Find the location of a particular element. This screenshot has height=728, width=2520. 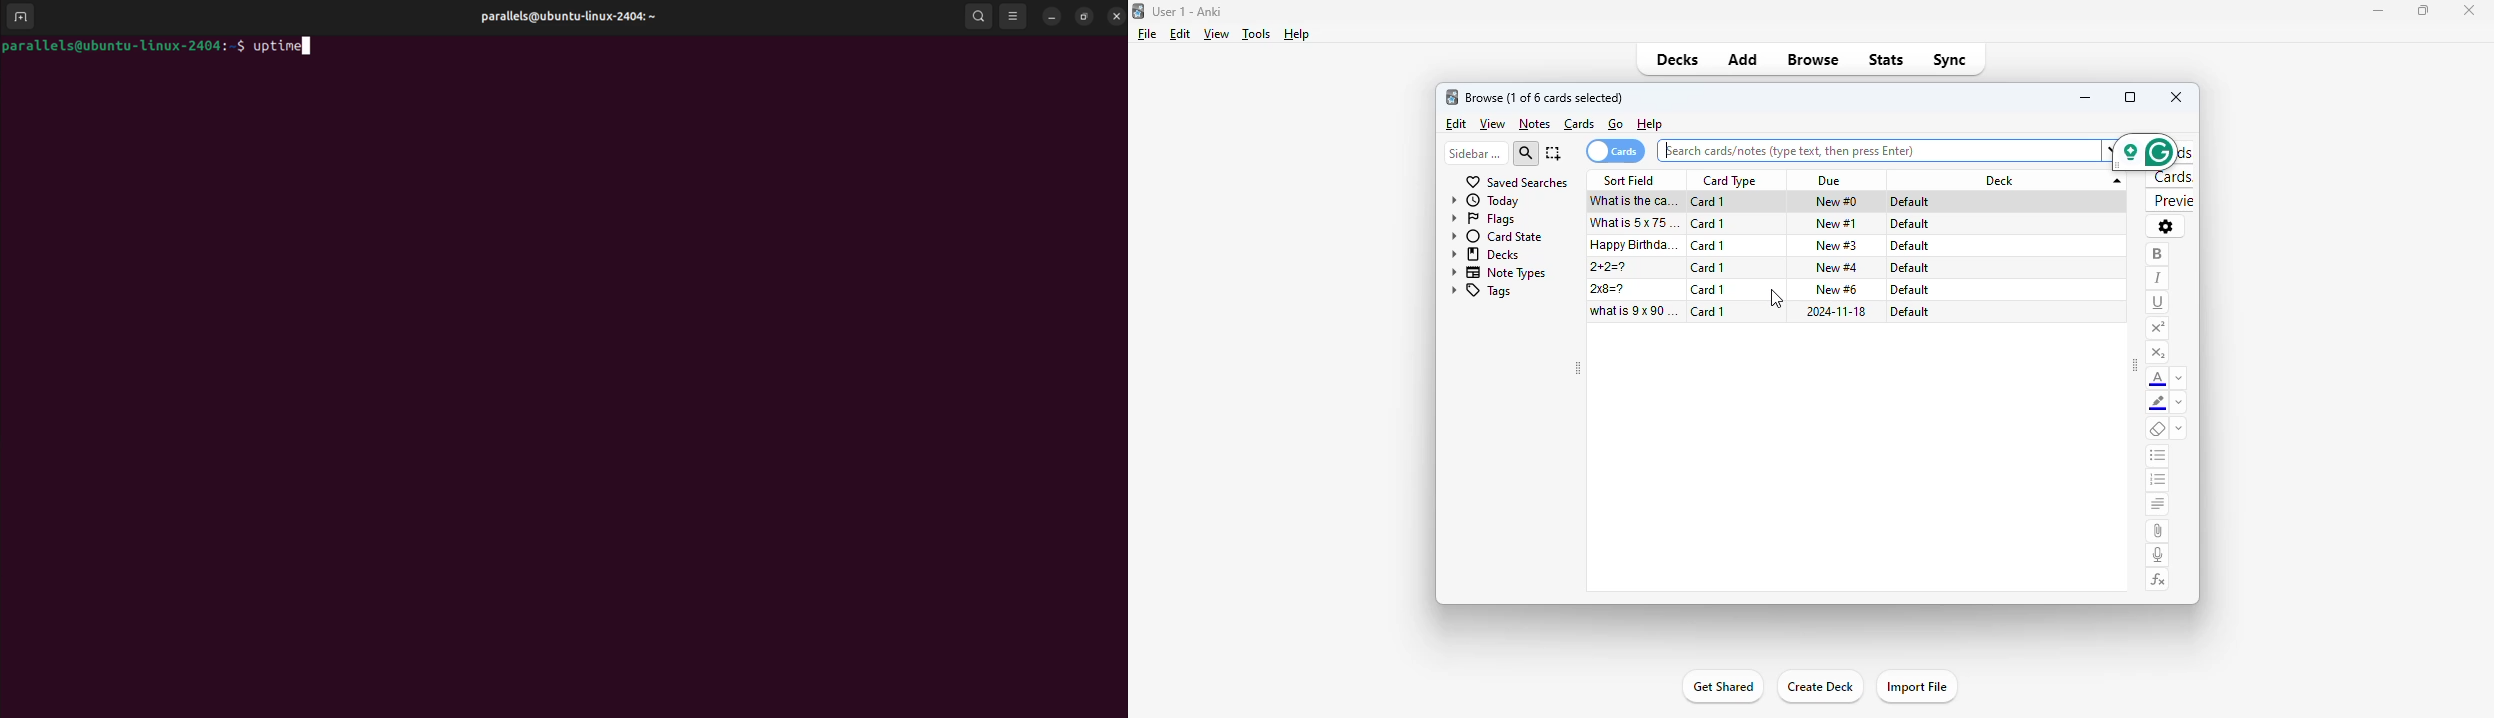

equations is located at coordinates (2159, 580).